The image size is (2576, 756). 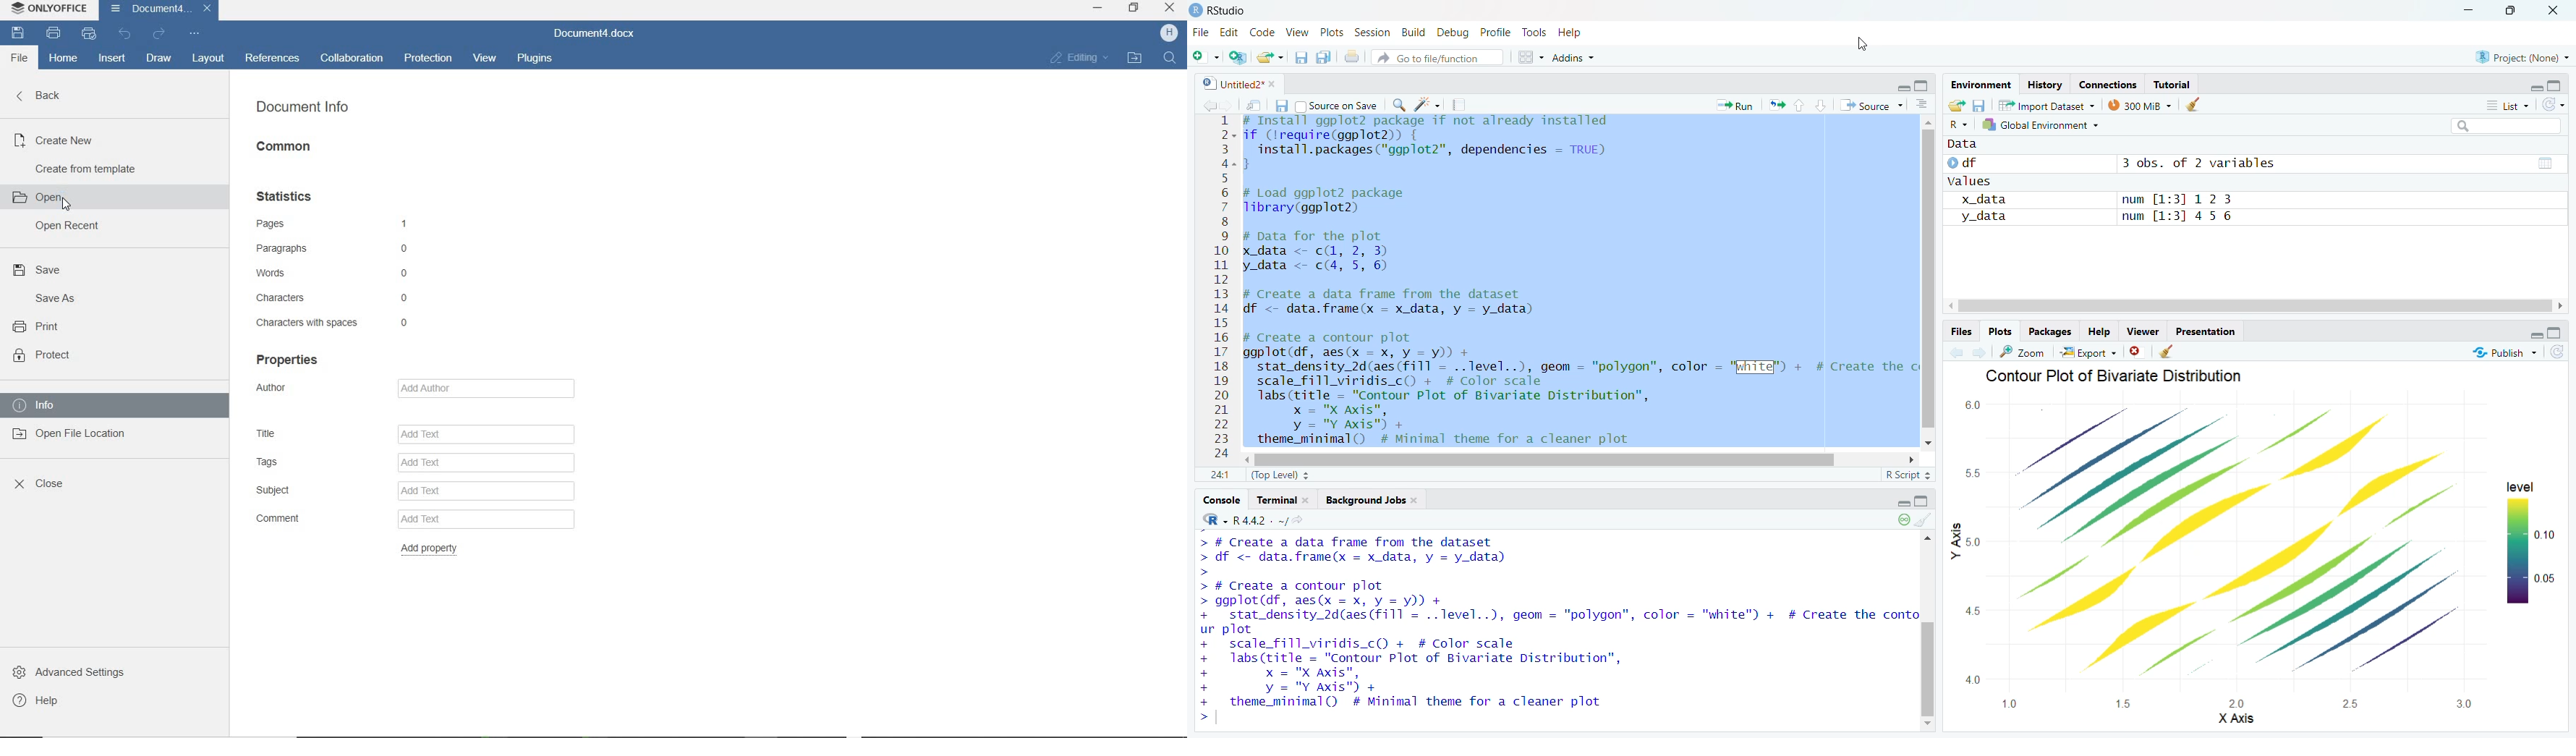 I want to click on cursor, so click(x=62, y=204).